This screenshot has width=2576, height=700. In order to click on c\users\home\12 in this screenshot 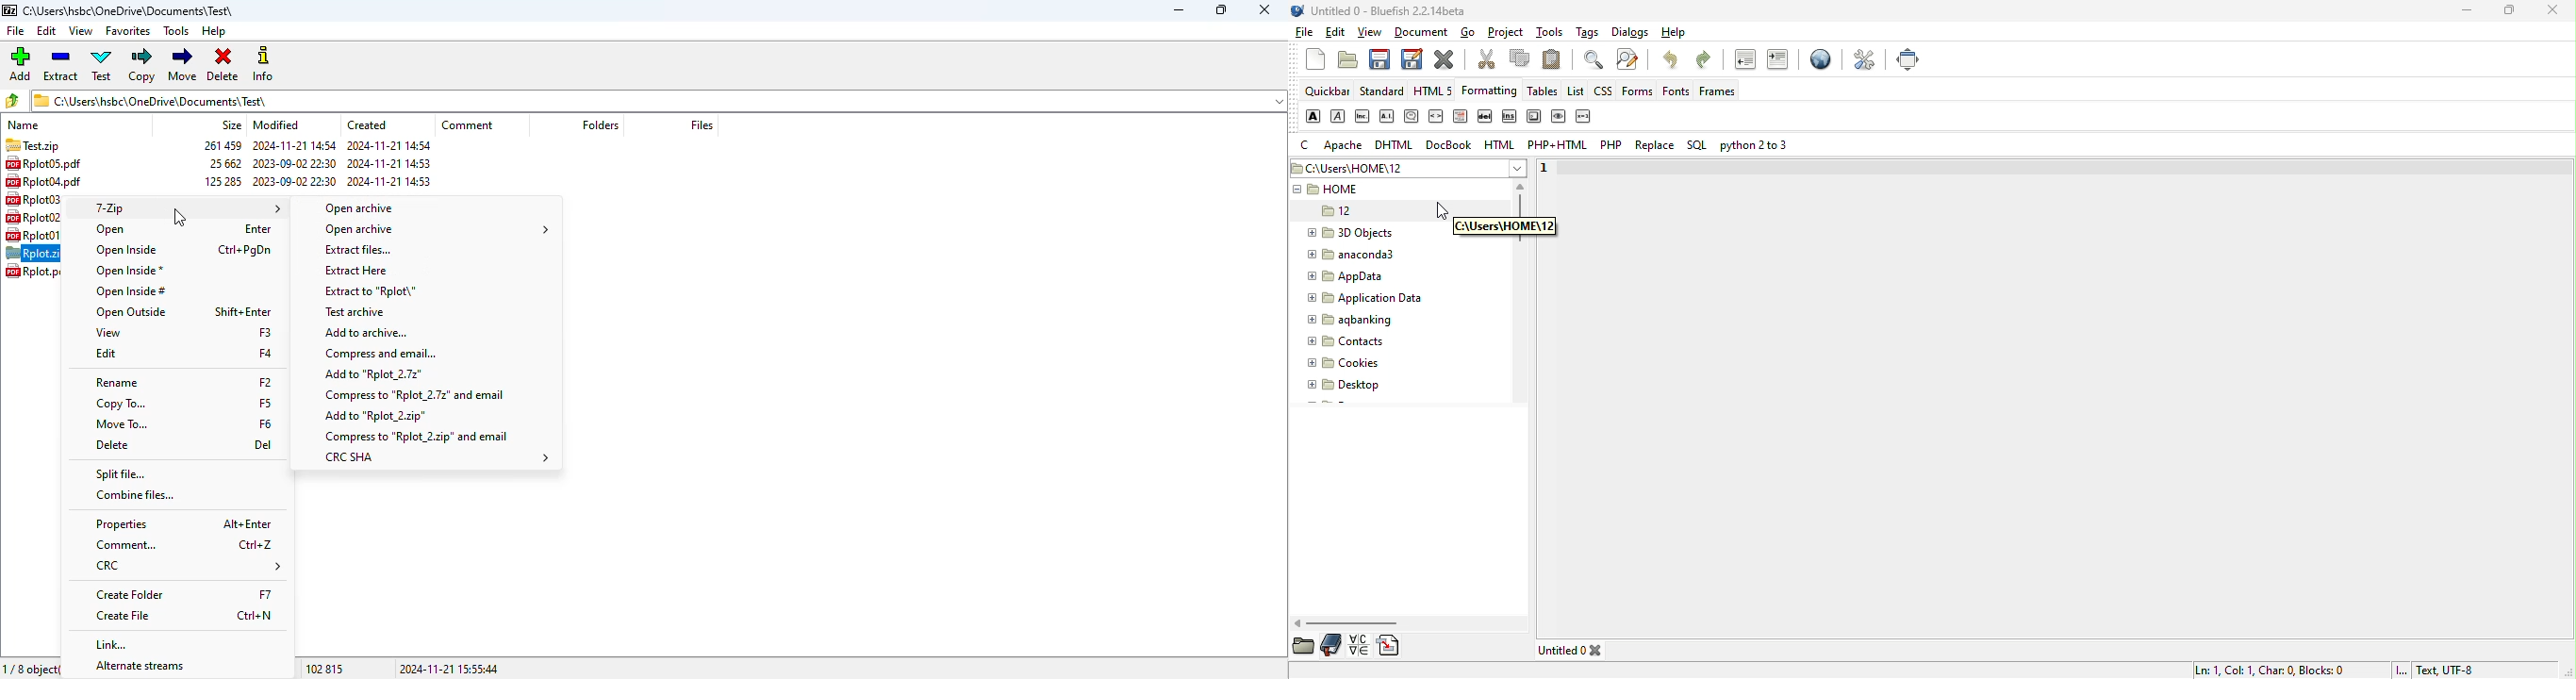, I will do `click(1409, 167)`.